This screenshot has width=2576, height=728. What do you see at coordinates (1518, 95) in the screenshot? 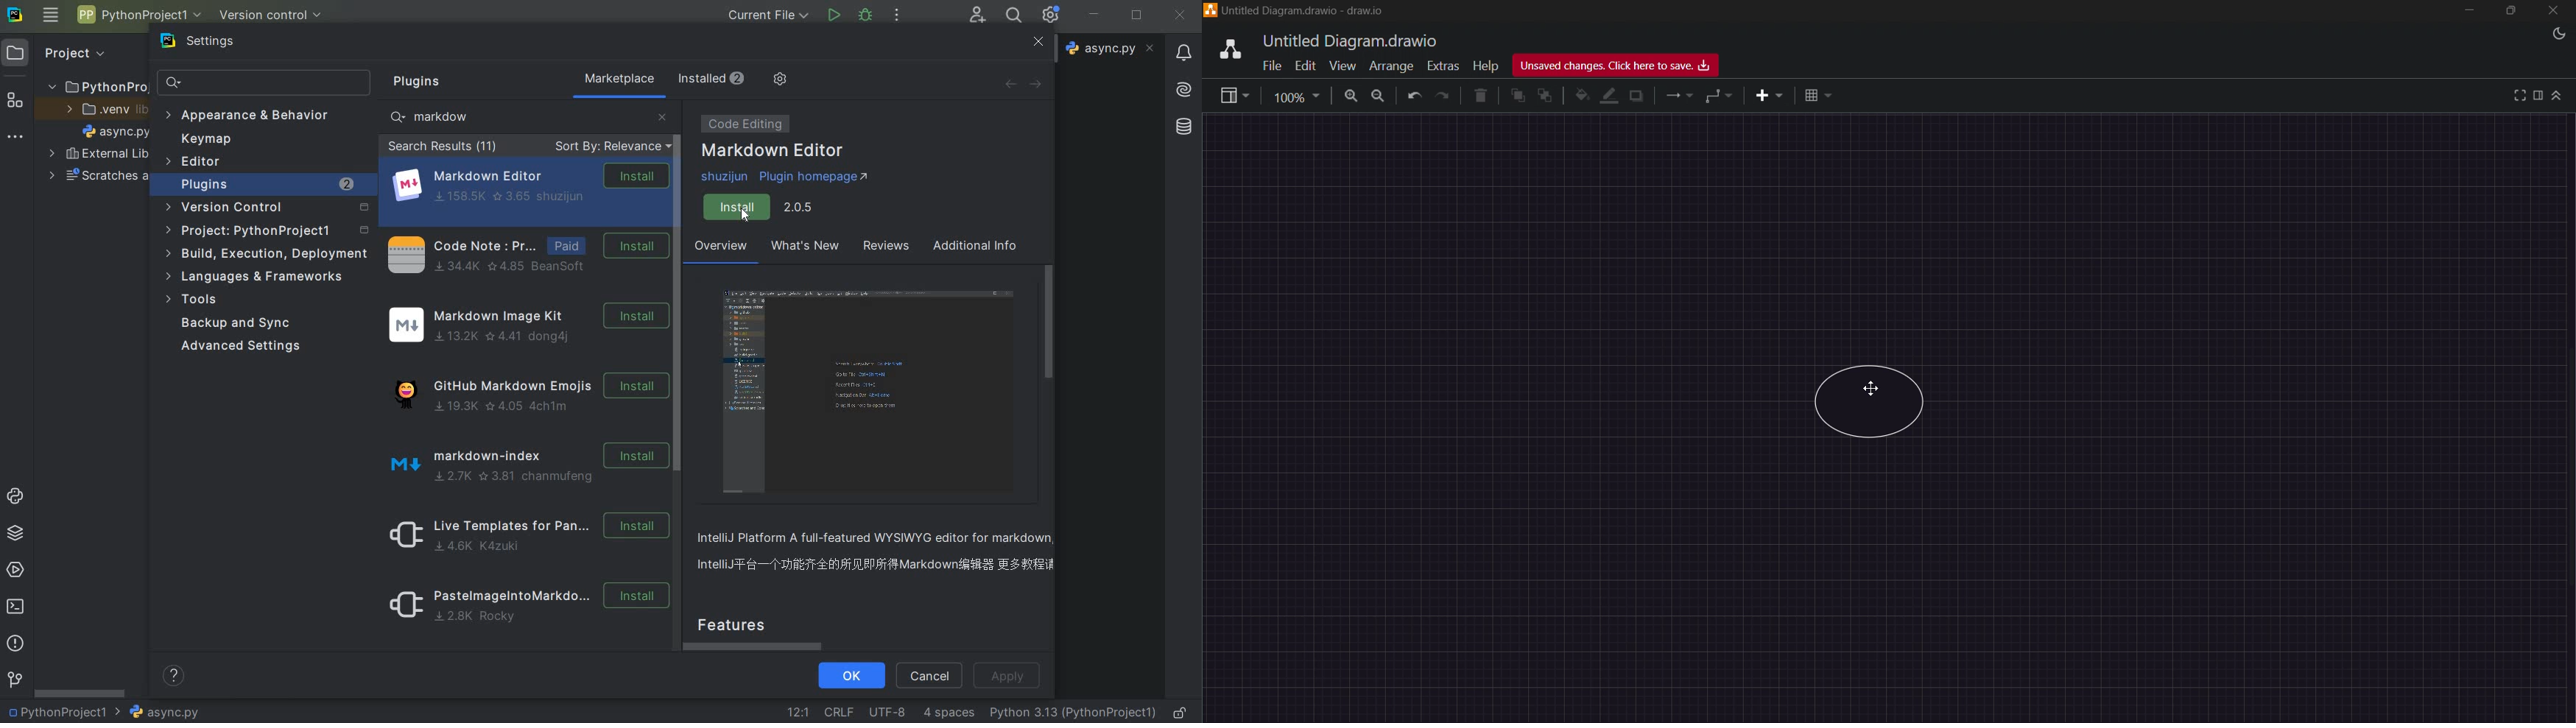
I see `to front` at bounding box center [1518, 95].